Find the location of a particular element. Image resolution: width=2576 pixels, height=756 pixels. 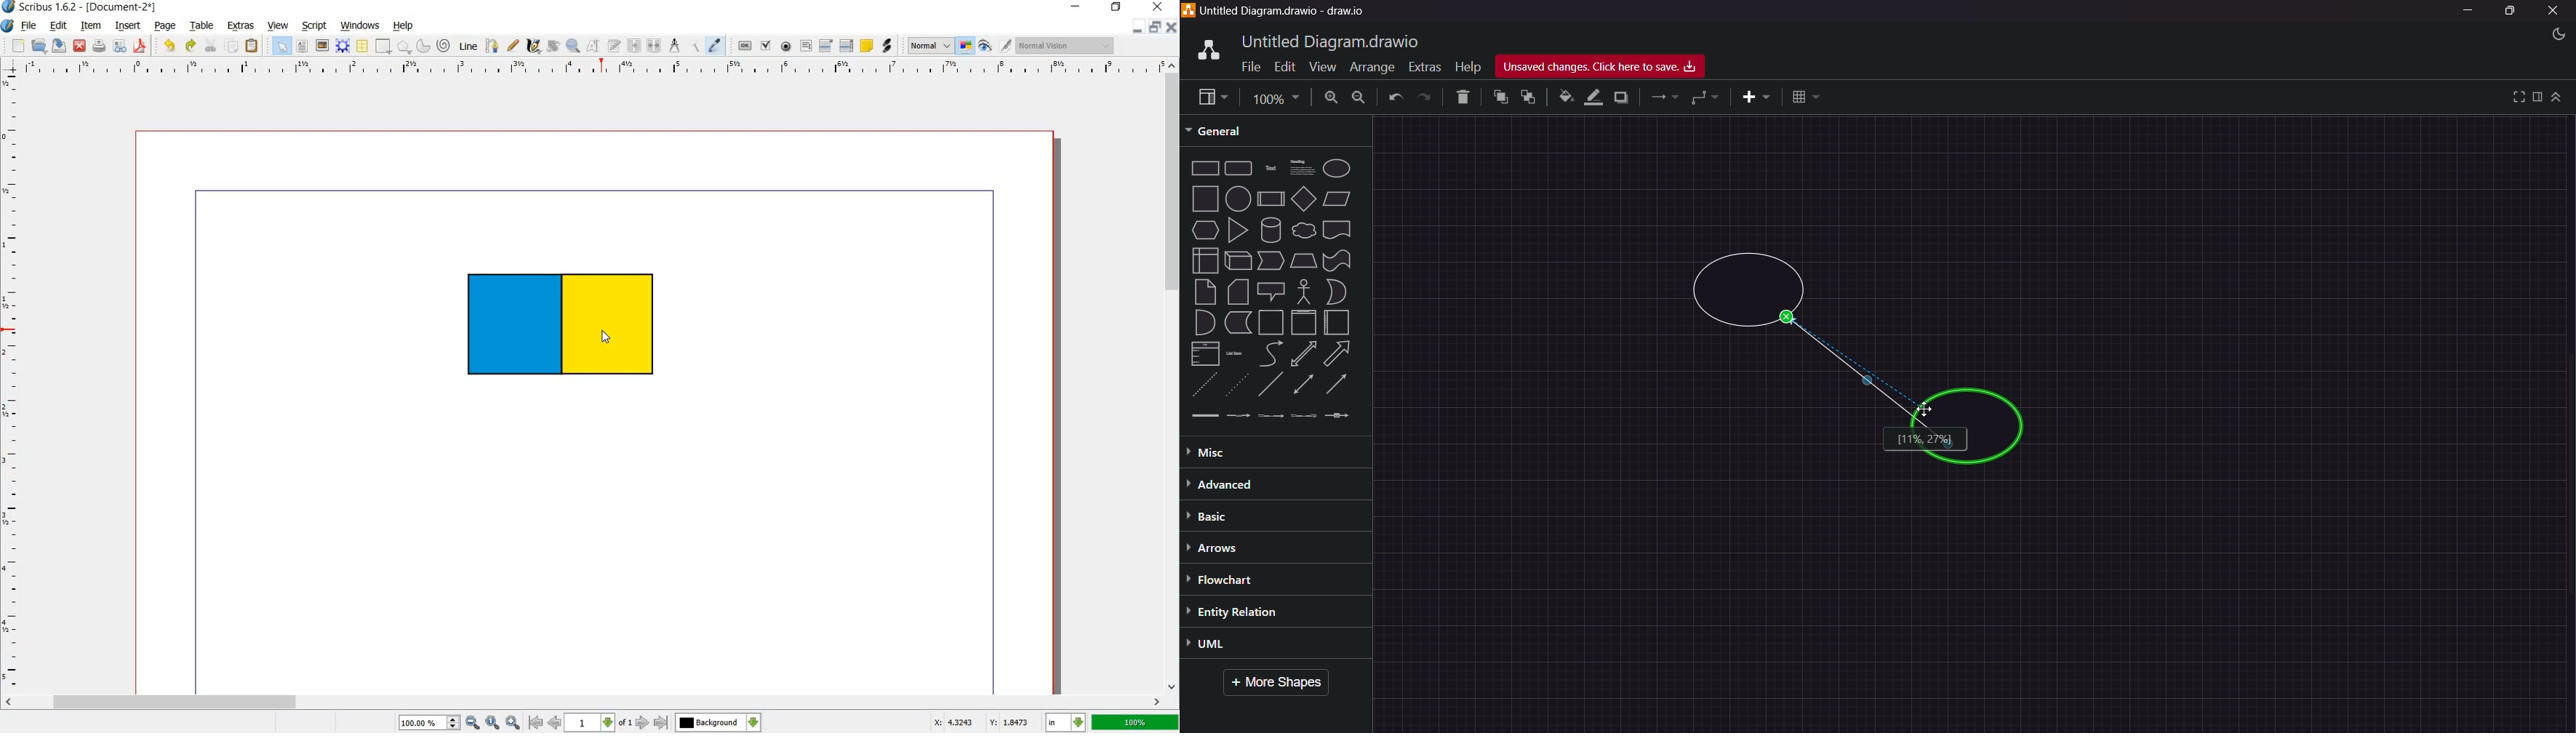

restore is located at coordinates (1157, 27).